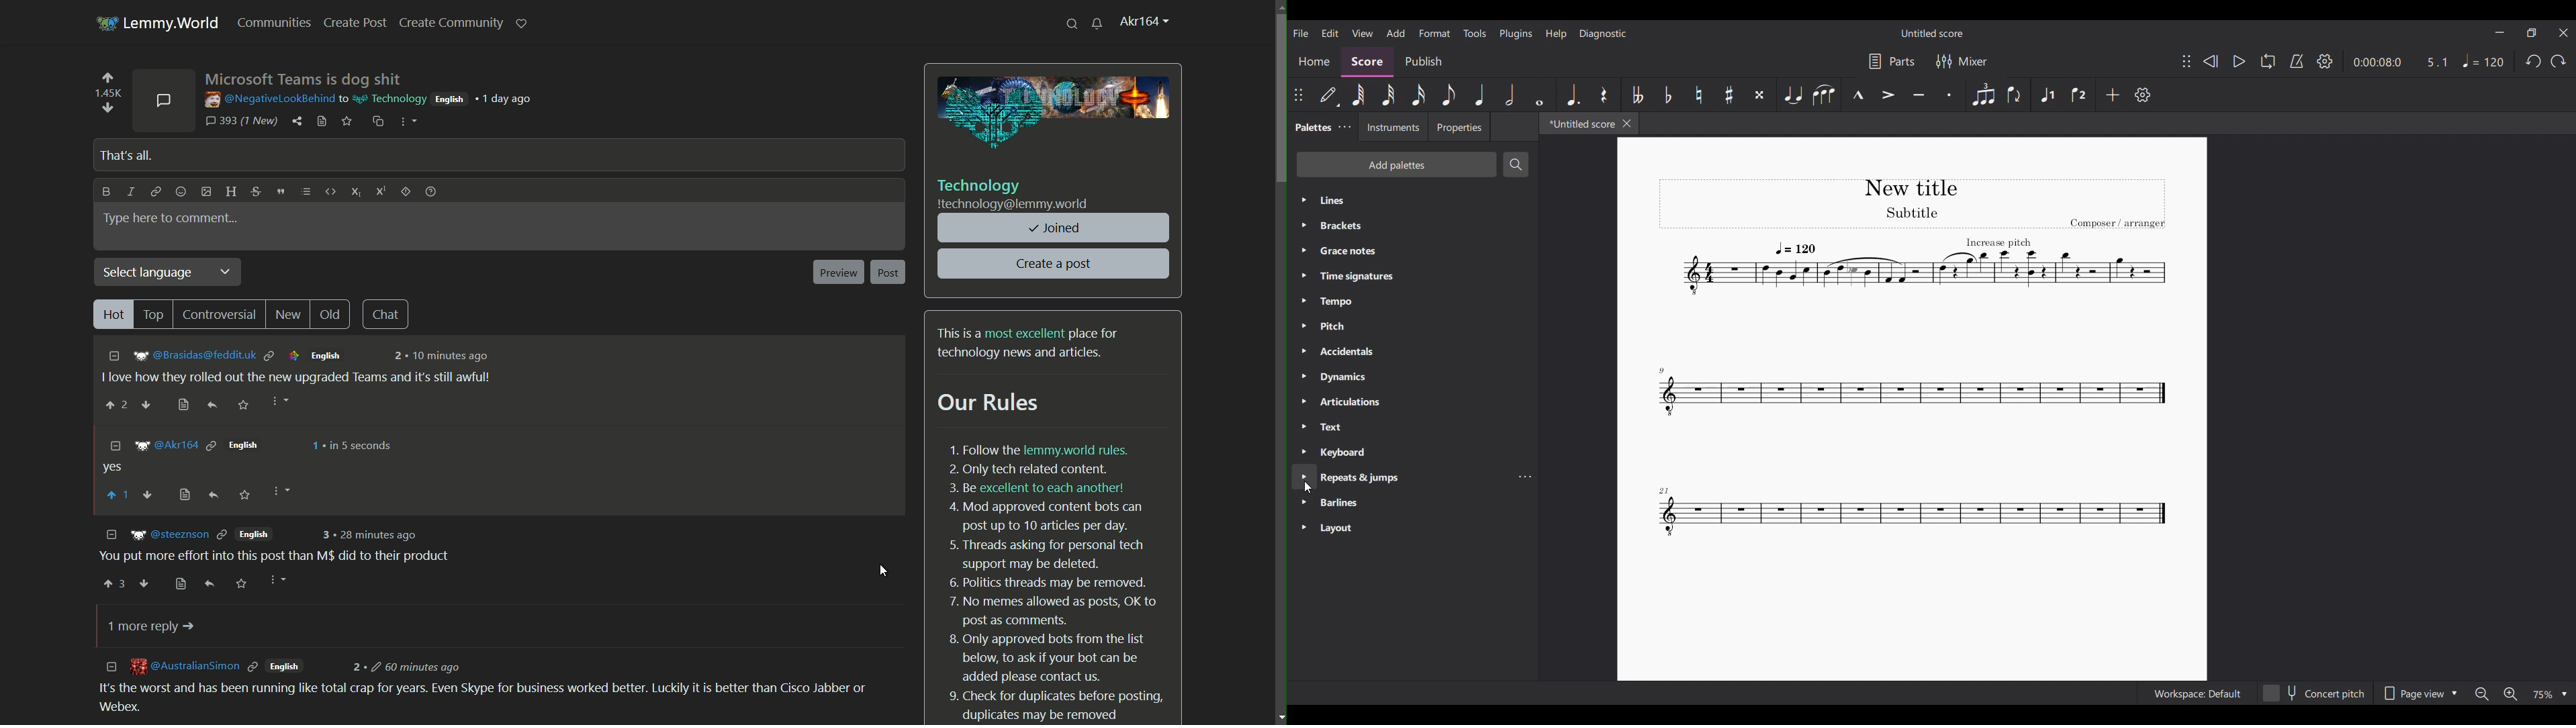 This screenshot has width=2576, height=728. Describe the element at coordinates (387, 97) in the screenshot. I see `community name` at that location.